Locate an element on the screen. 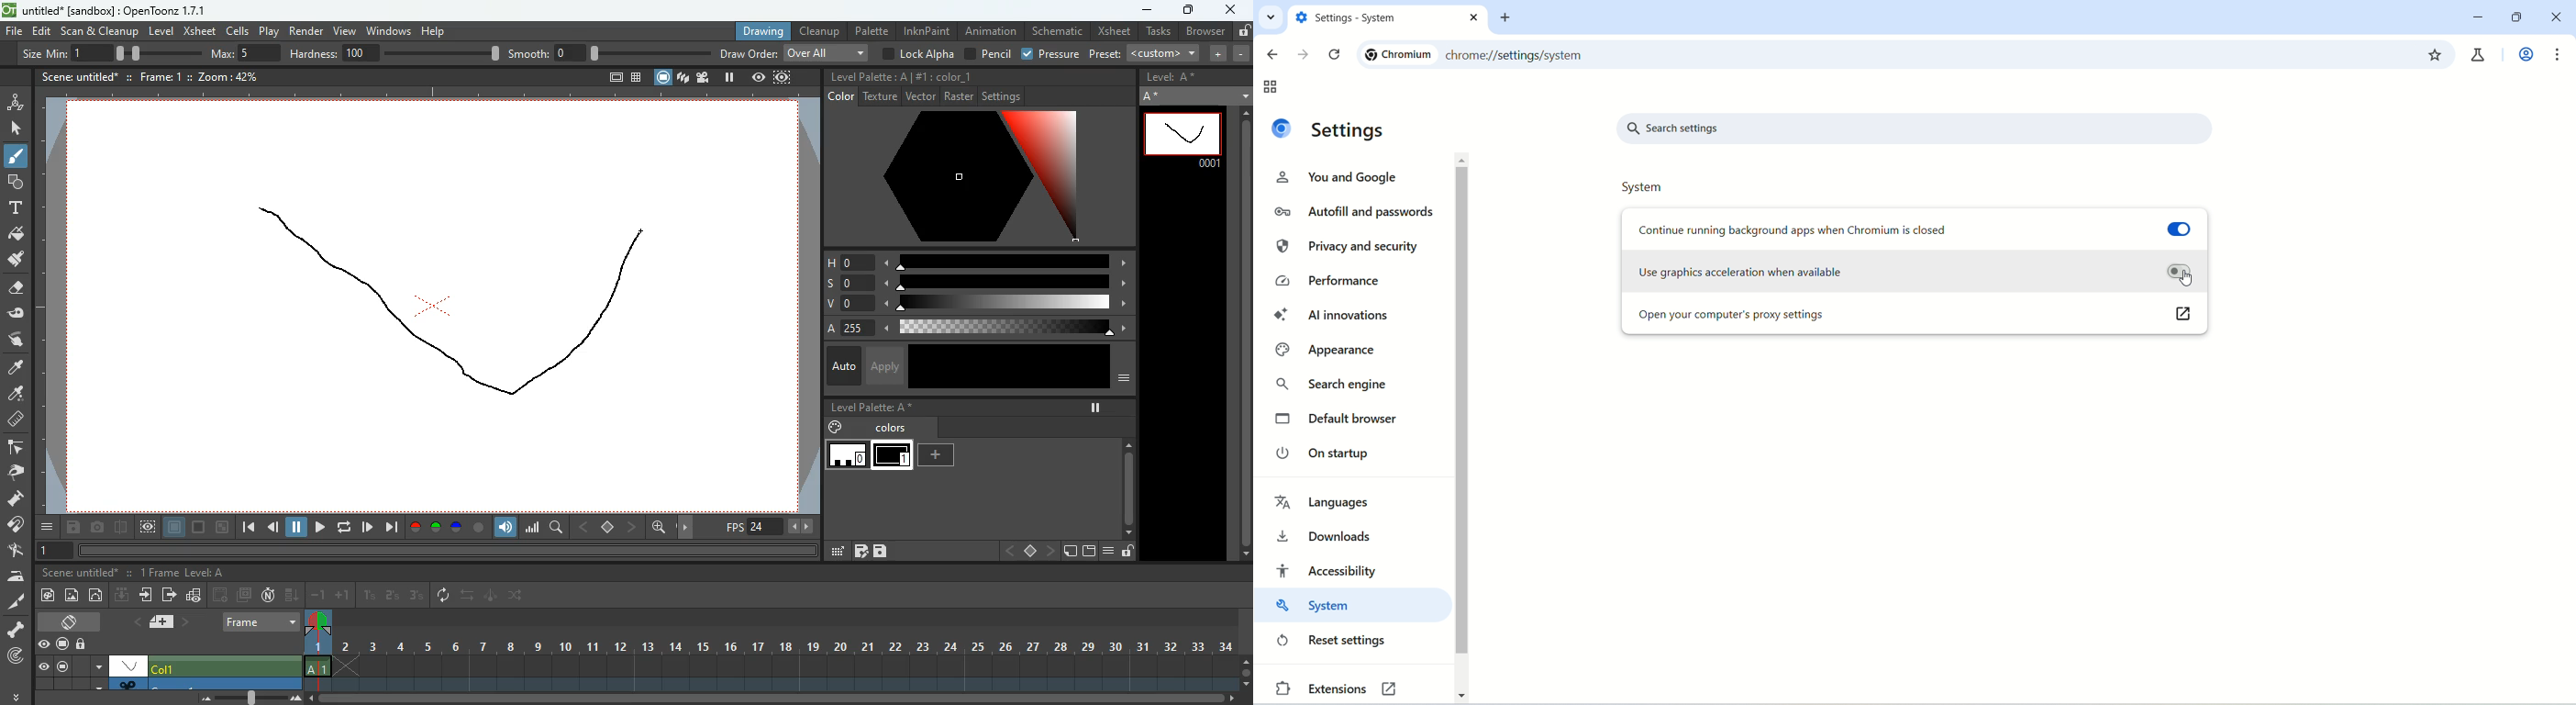 The height and width of the screenshot is (728, 2576). extensions is located at coordinates (1320, 691).